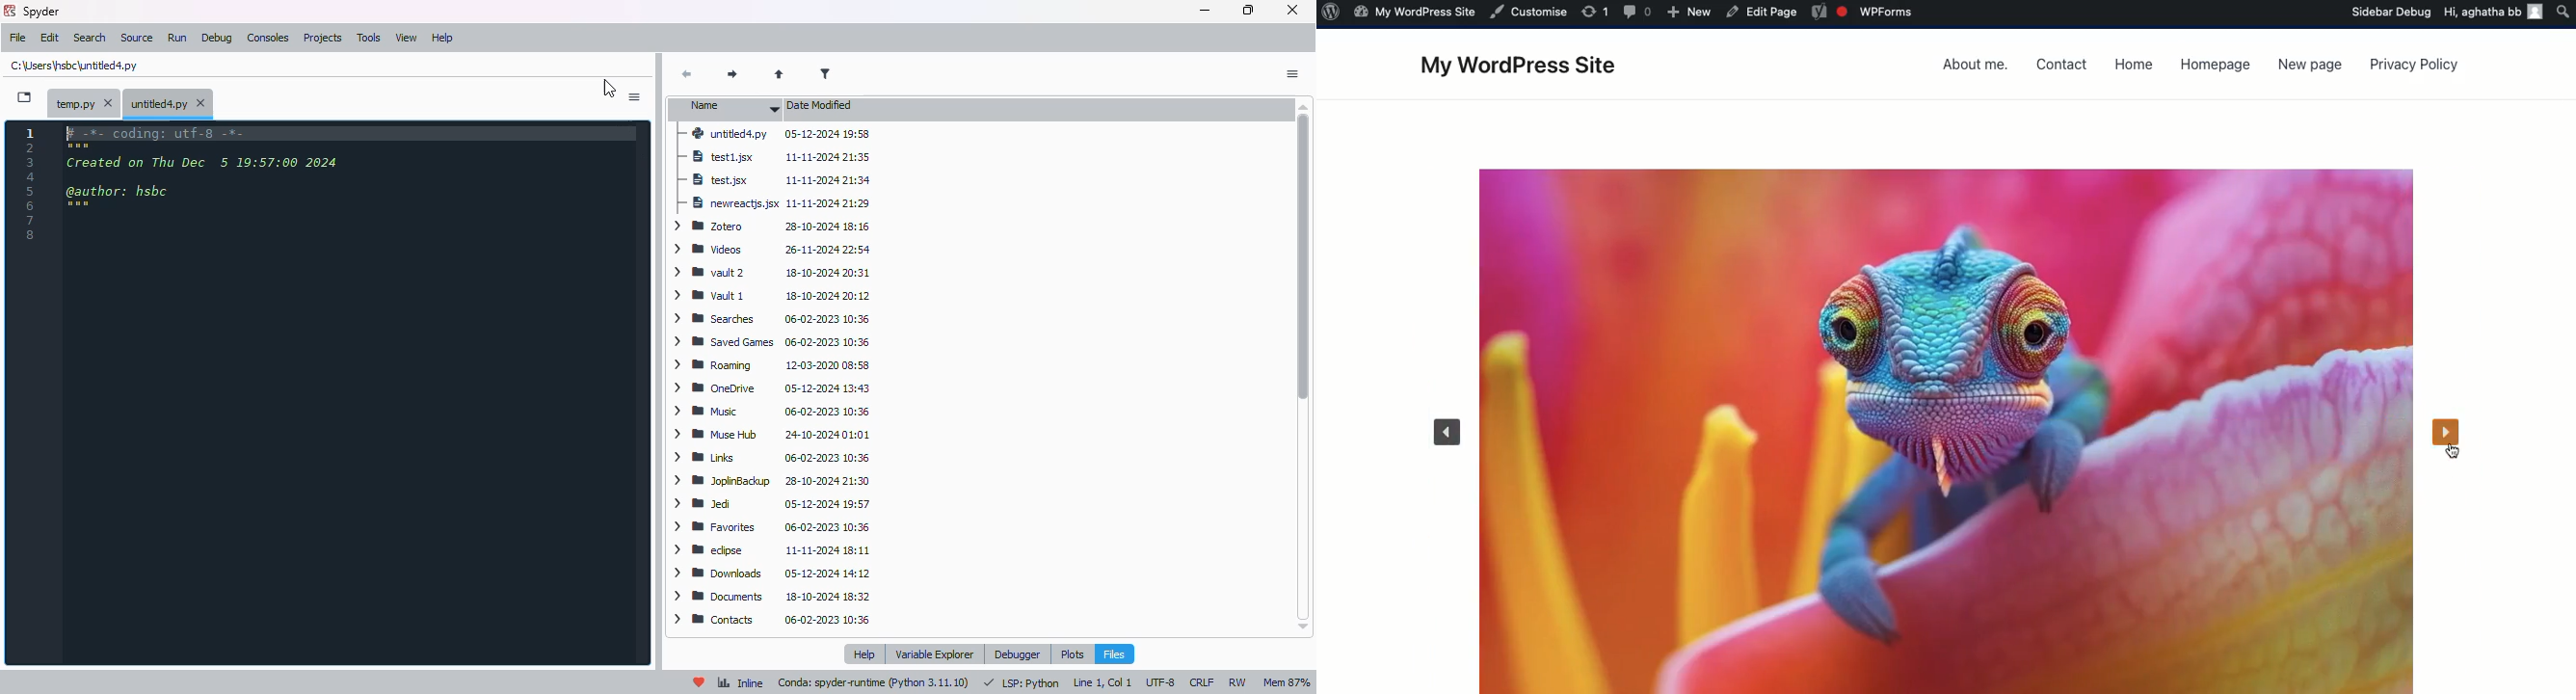 Image resolution: width=2576 pixels, height=700 pixels. What do you see at coordinates (766, 458) in the screenshot?
I see `Music` at bounding box center [766, 458].